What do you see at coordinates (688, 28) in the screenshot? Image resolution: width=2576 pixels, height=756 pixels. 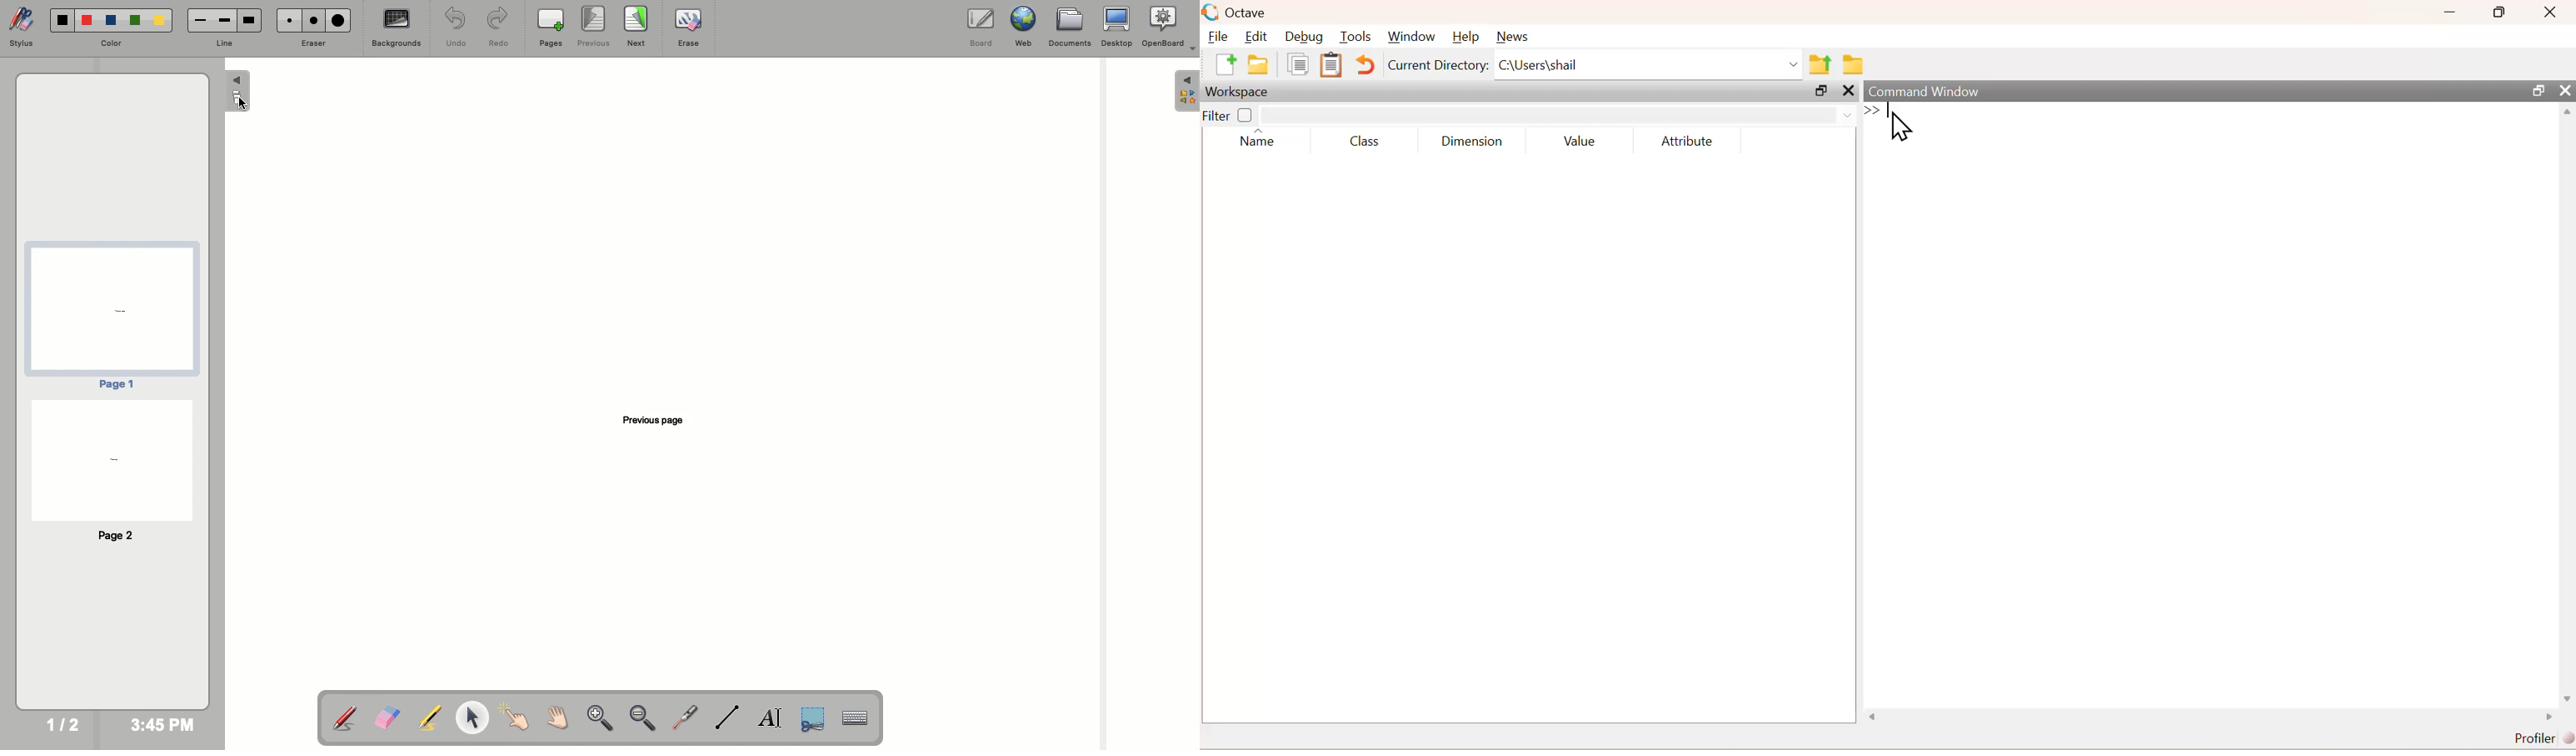 I see `Erase` at bounding box center [688, 28].